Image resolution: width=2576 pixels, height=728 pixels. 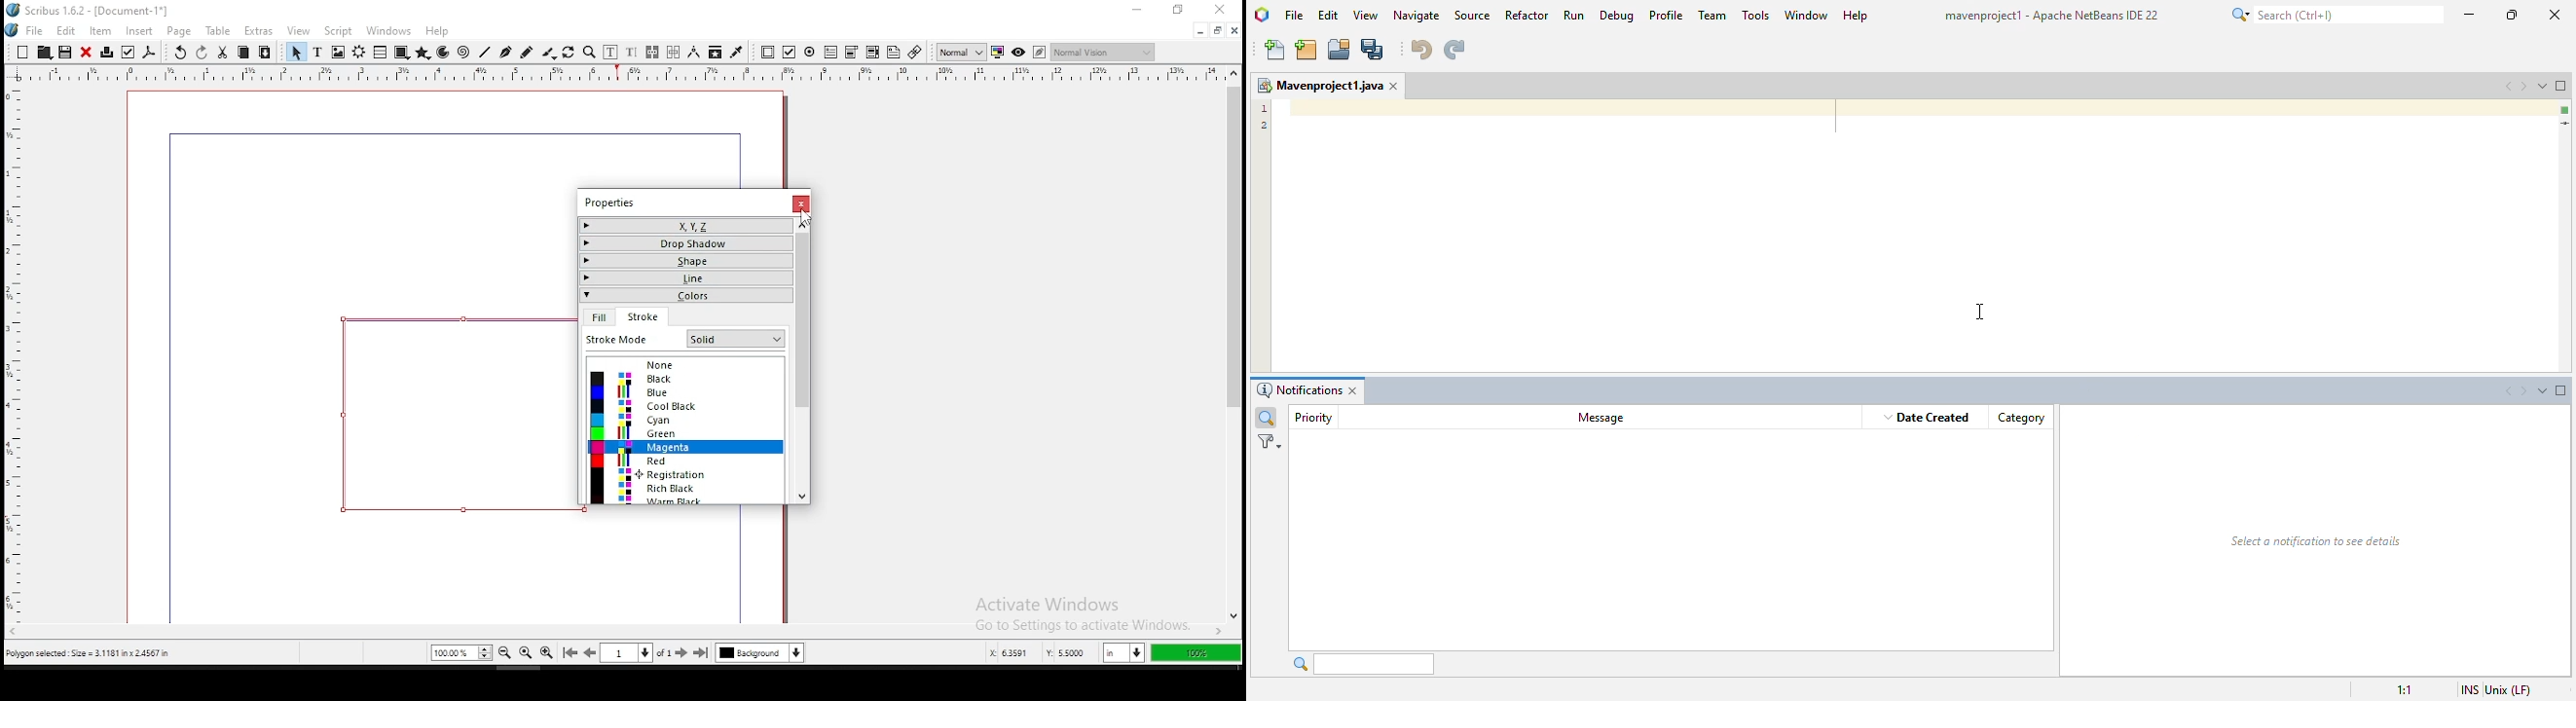 What do you see at coordinates (1016, 52) in the screenshot?
I see `preview mode` at bounding box center [1016, 52].